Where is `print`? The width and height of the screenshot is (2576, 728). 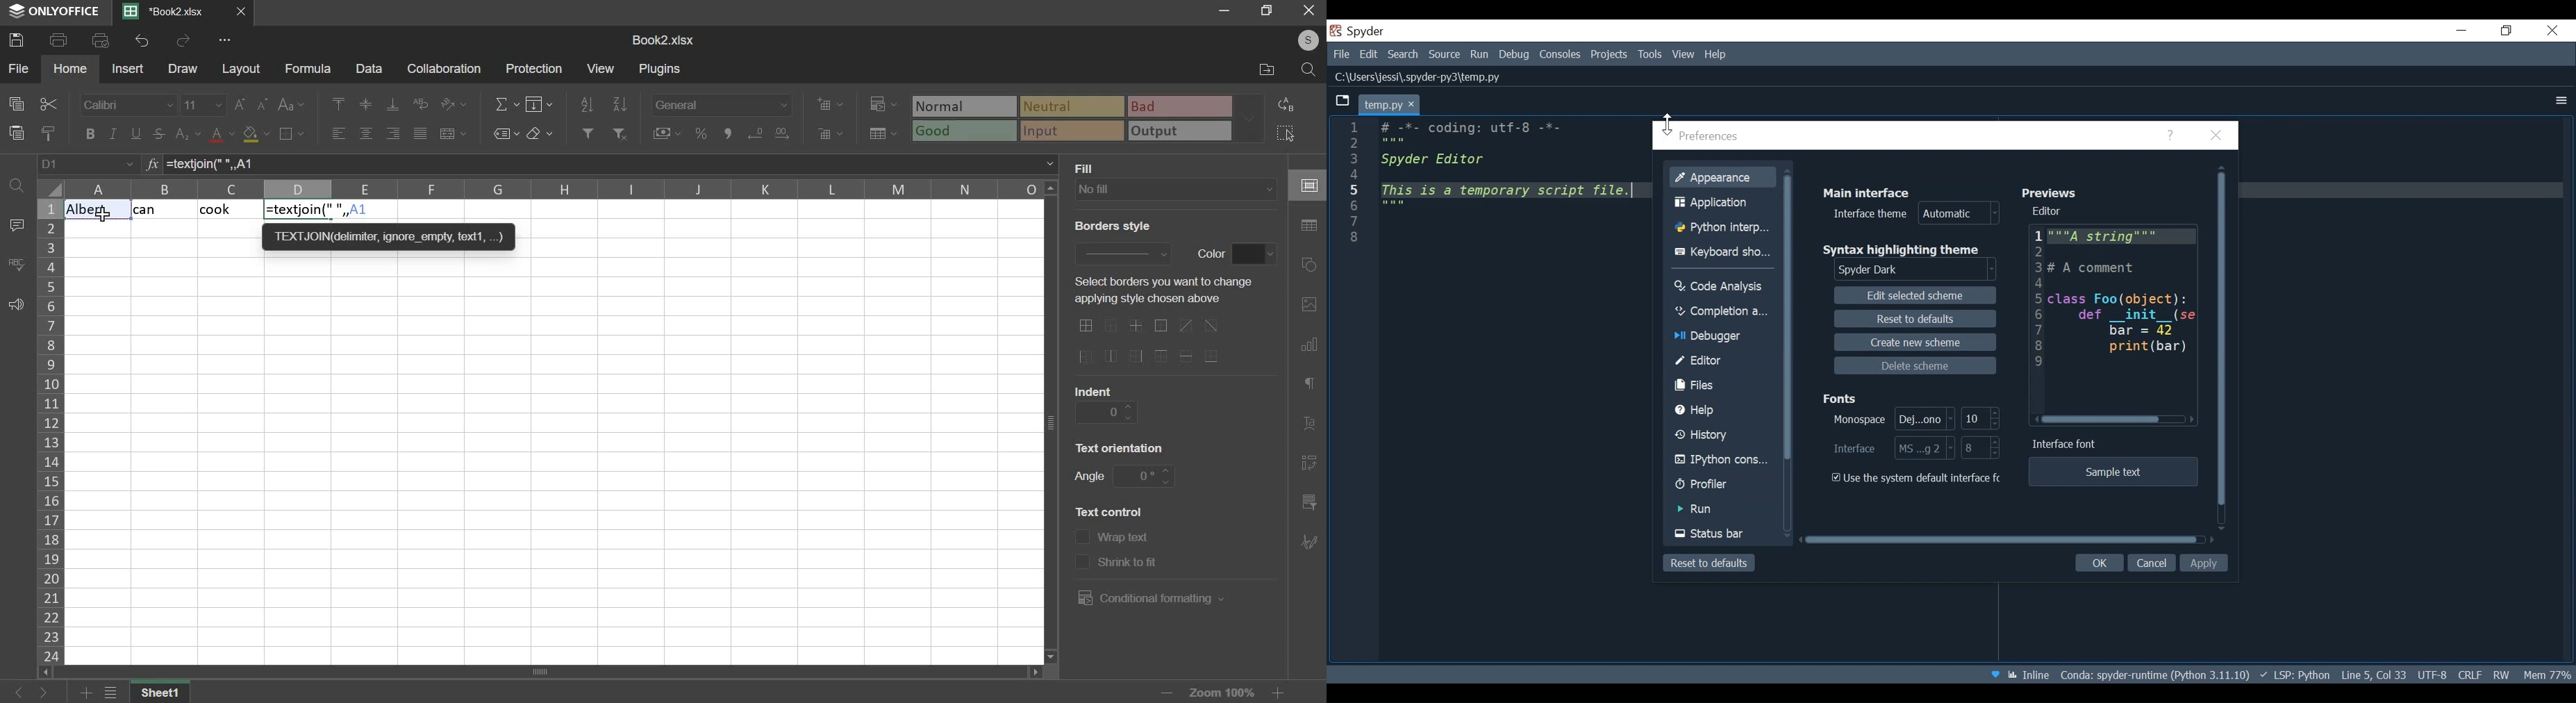 print is located at coordinates (59, 40).